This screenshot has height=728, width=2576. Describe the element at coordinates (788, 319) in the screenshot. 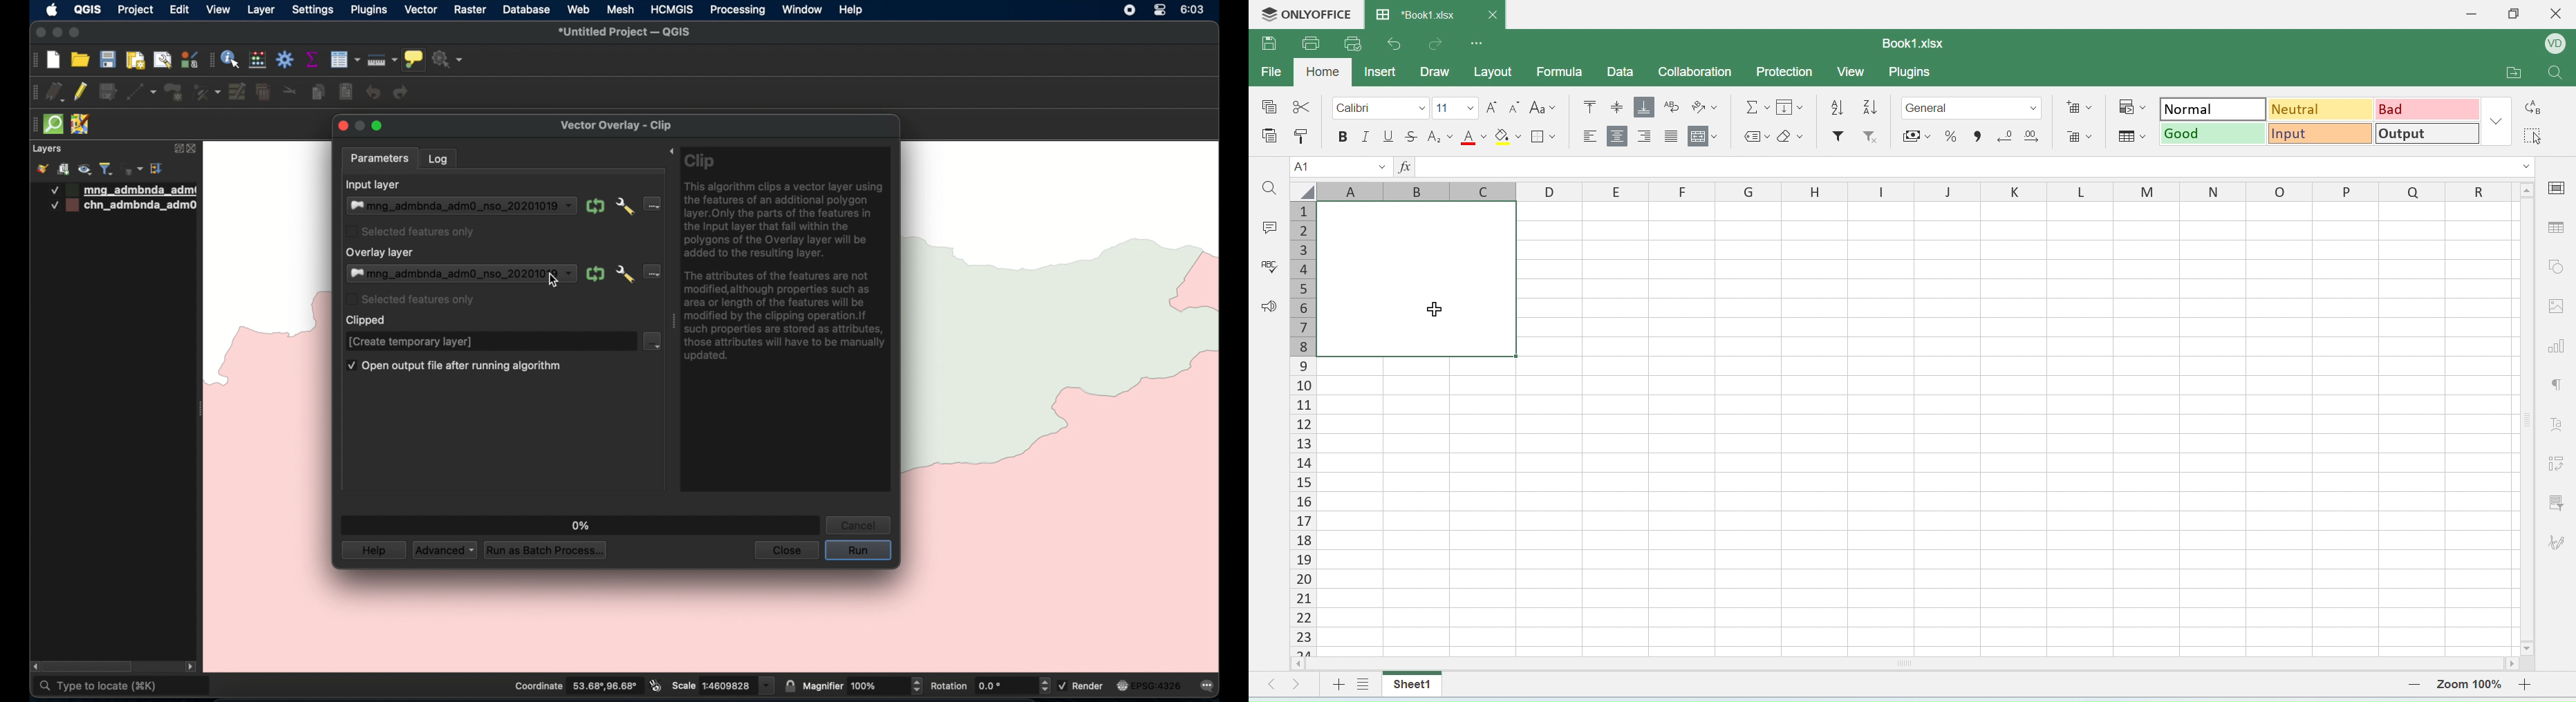

I see `clip tool info` at that location.